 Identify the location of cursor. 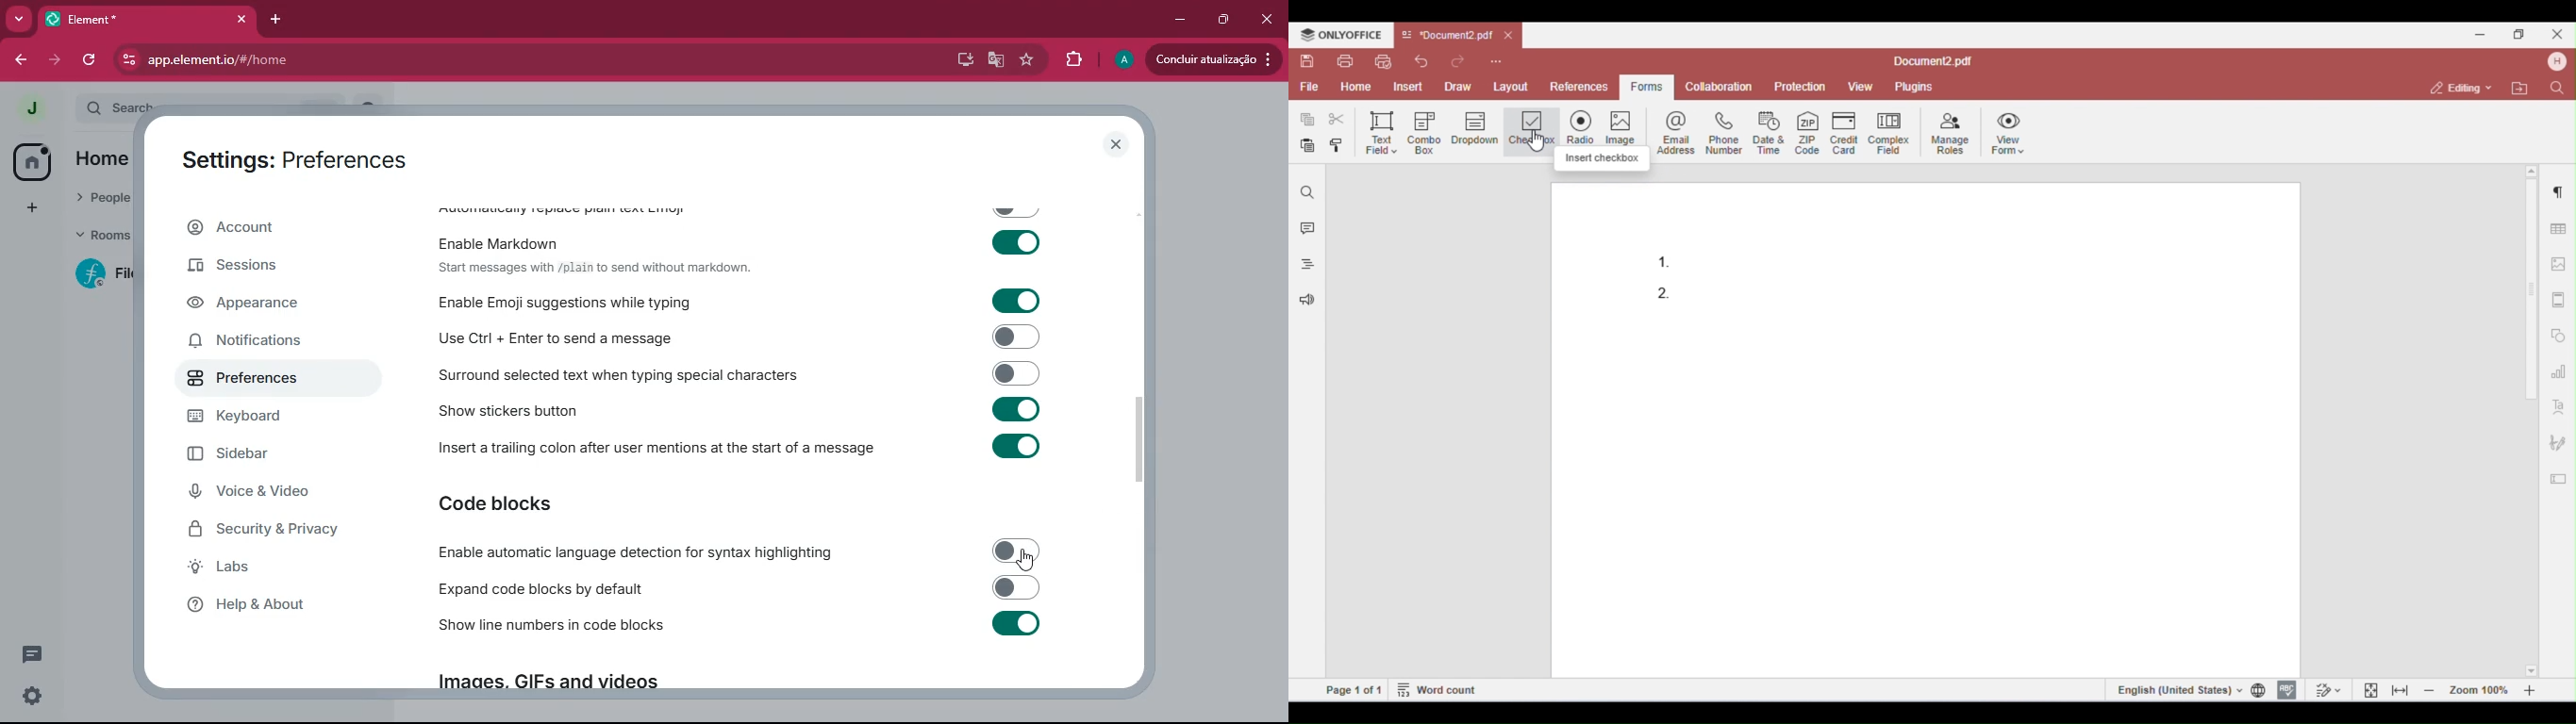
(1022, 560).